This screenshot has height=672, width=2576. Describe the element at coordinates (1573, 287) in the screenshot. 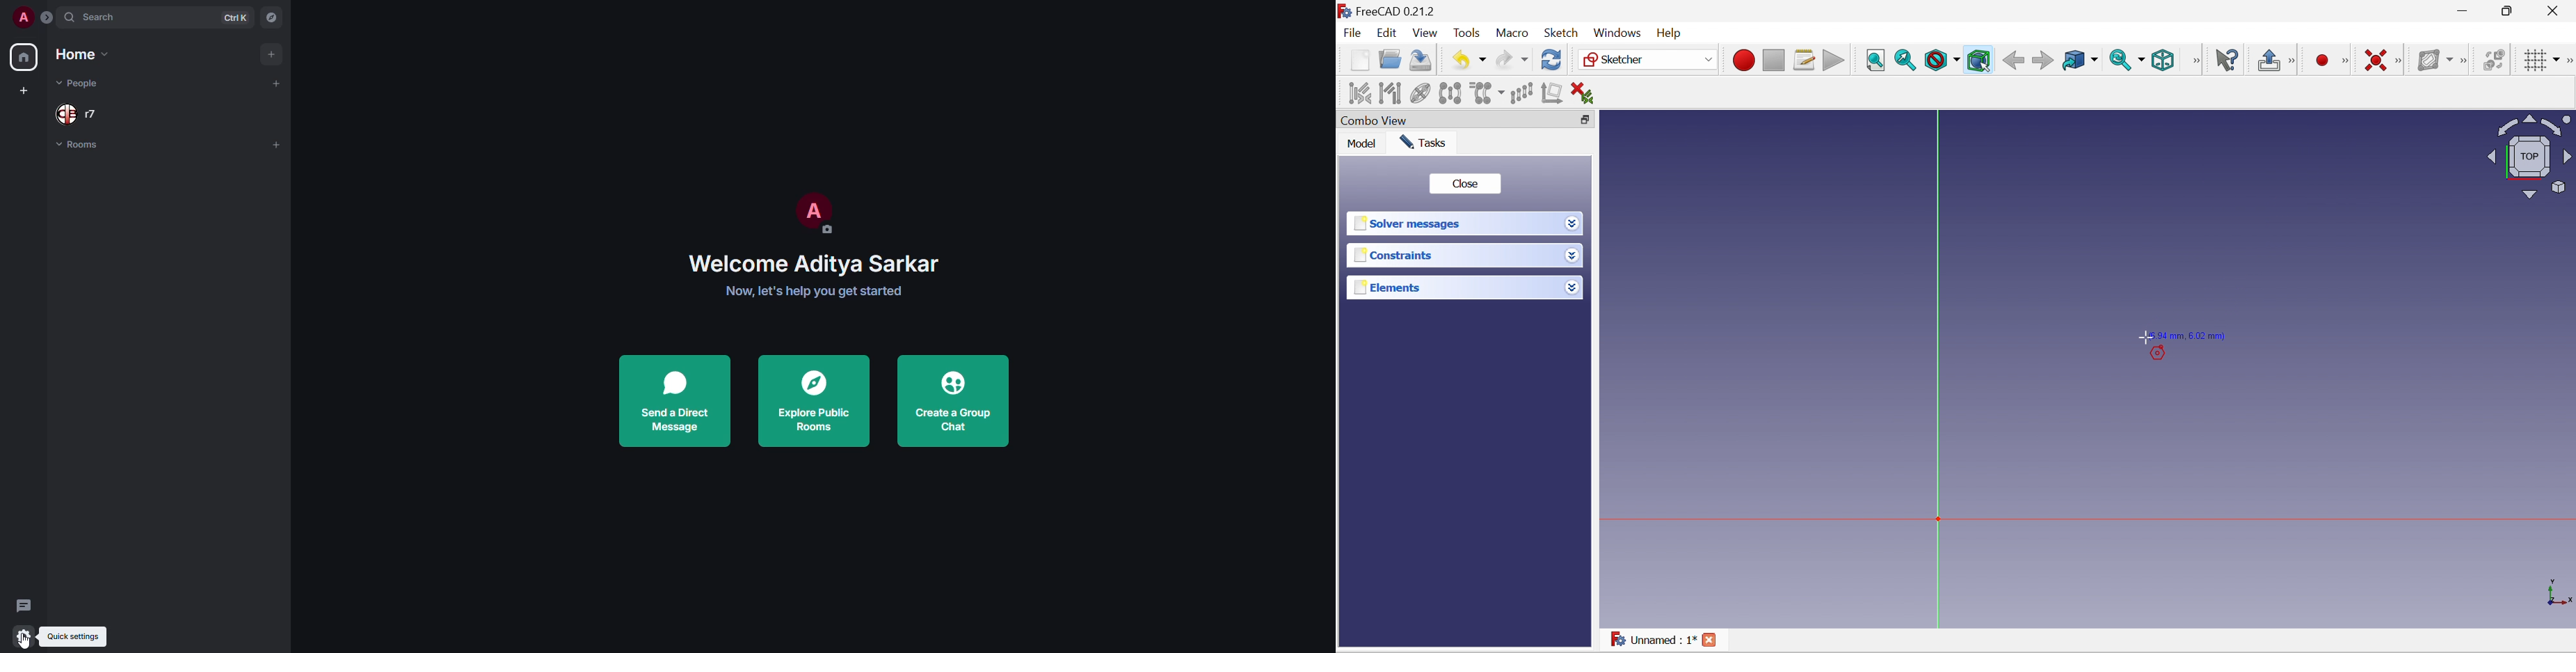

I see `Drop down` at that location.